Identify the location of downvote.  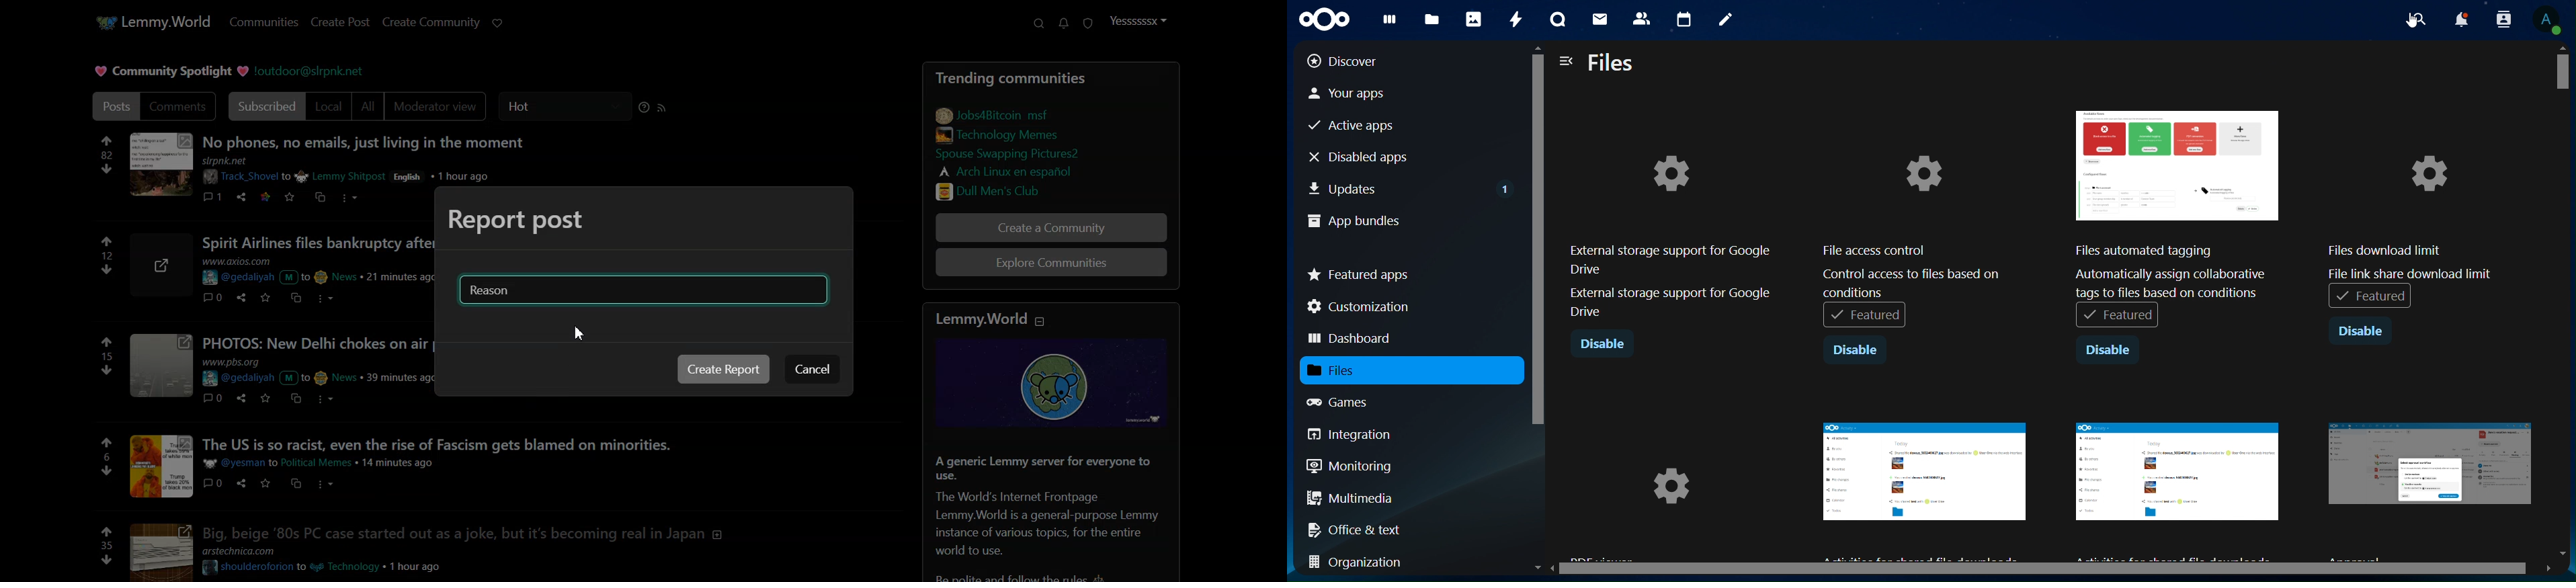
(105, 470).